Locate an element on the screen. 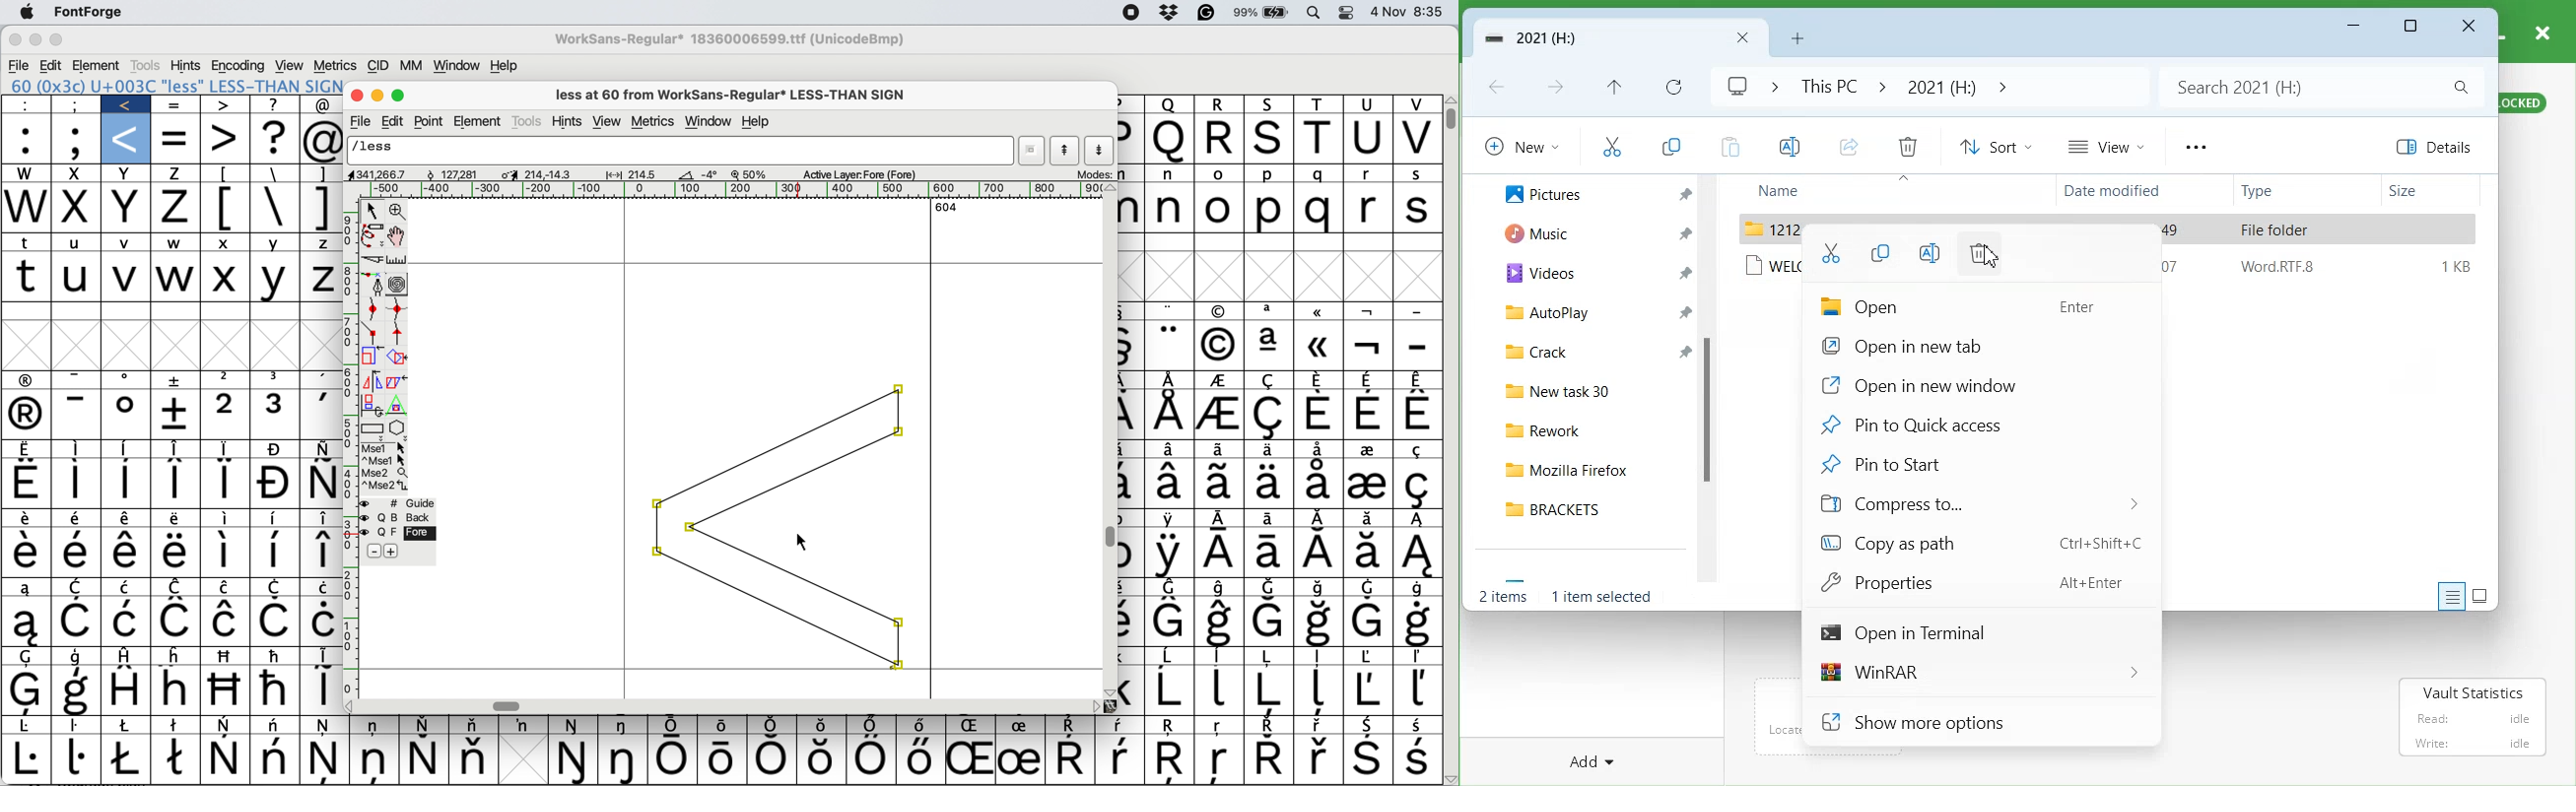  maximise is located at coordinates (63, 42).